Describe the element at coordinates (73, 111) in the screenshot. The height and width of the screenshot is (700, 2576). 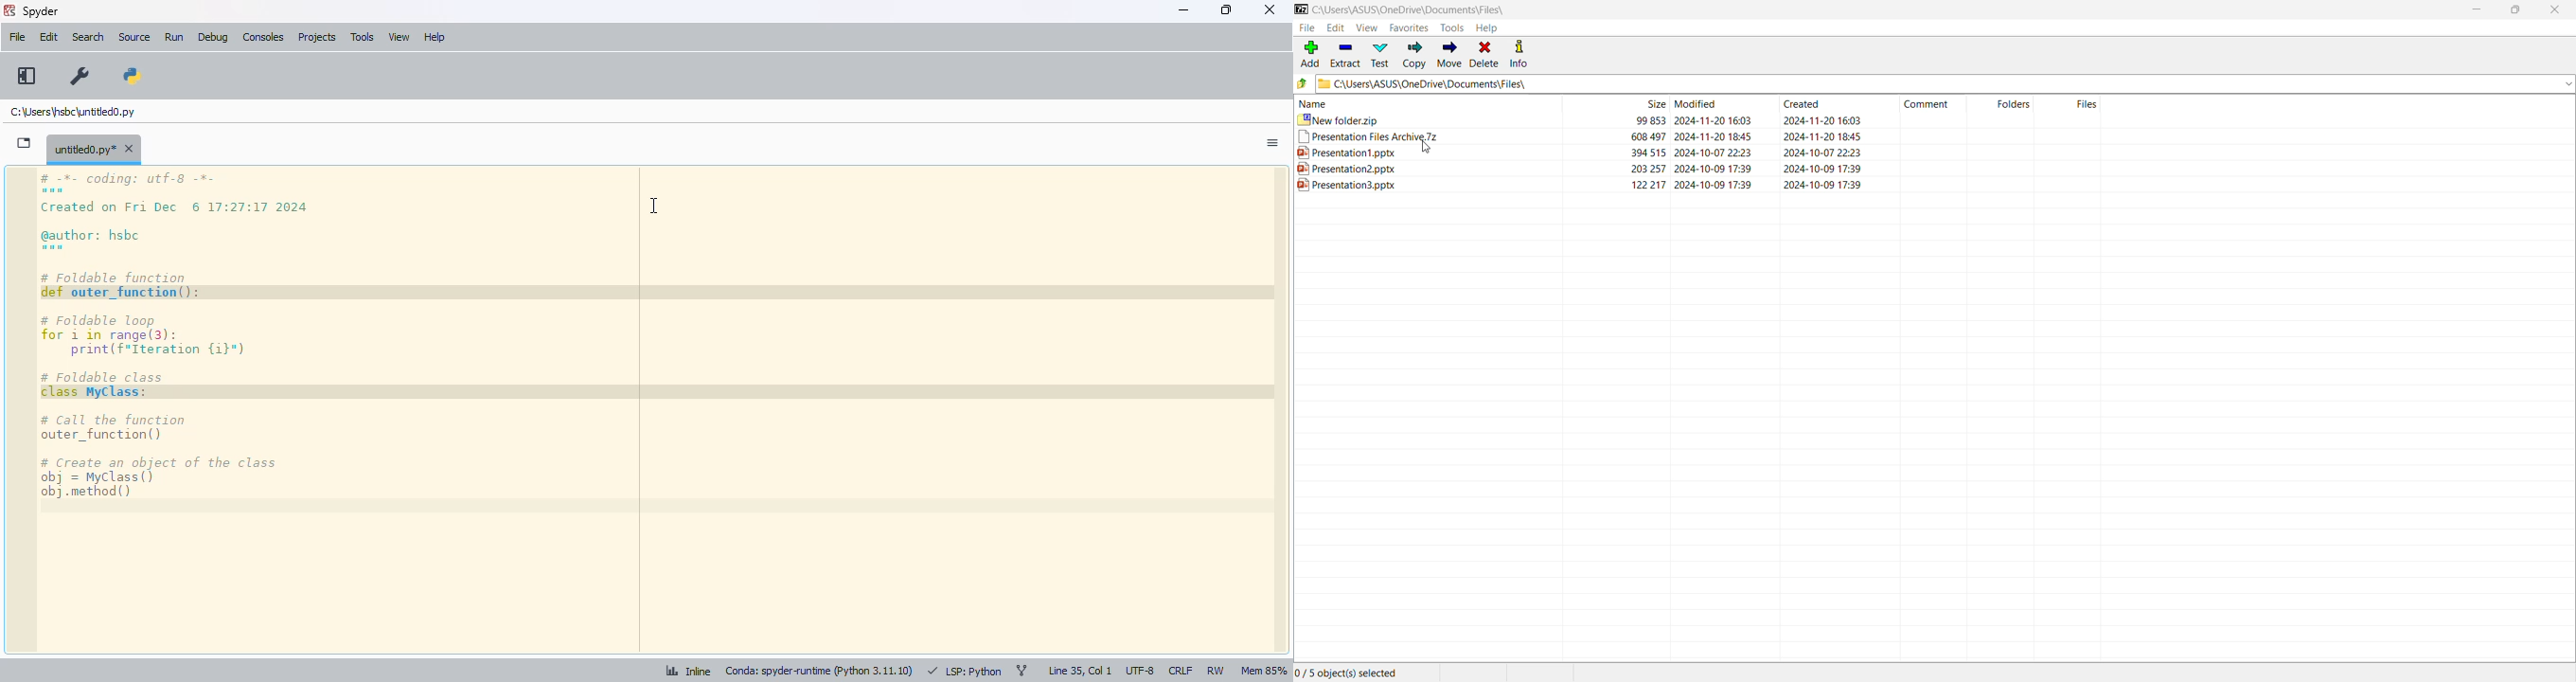
I see `untitled0.py` at that location.